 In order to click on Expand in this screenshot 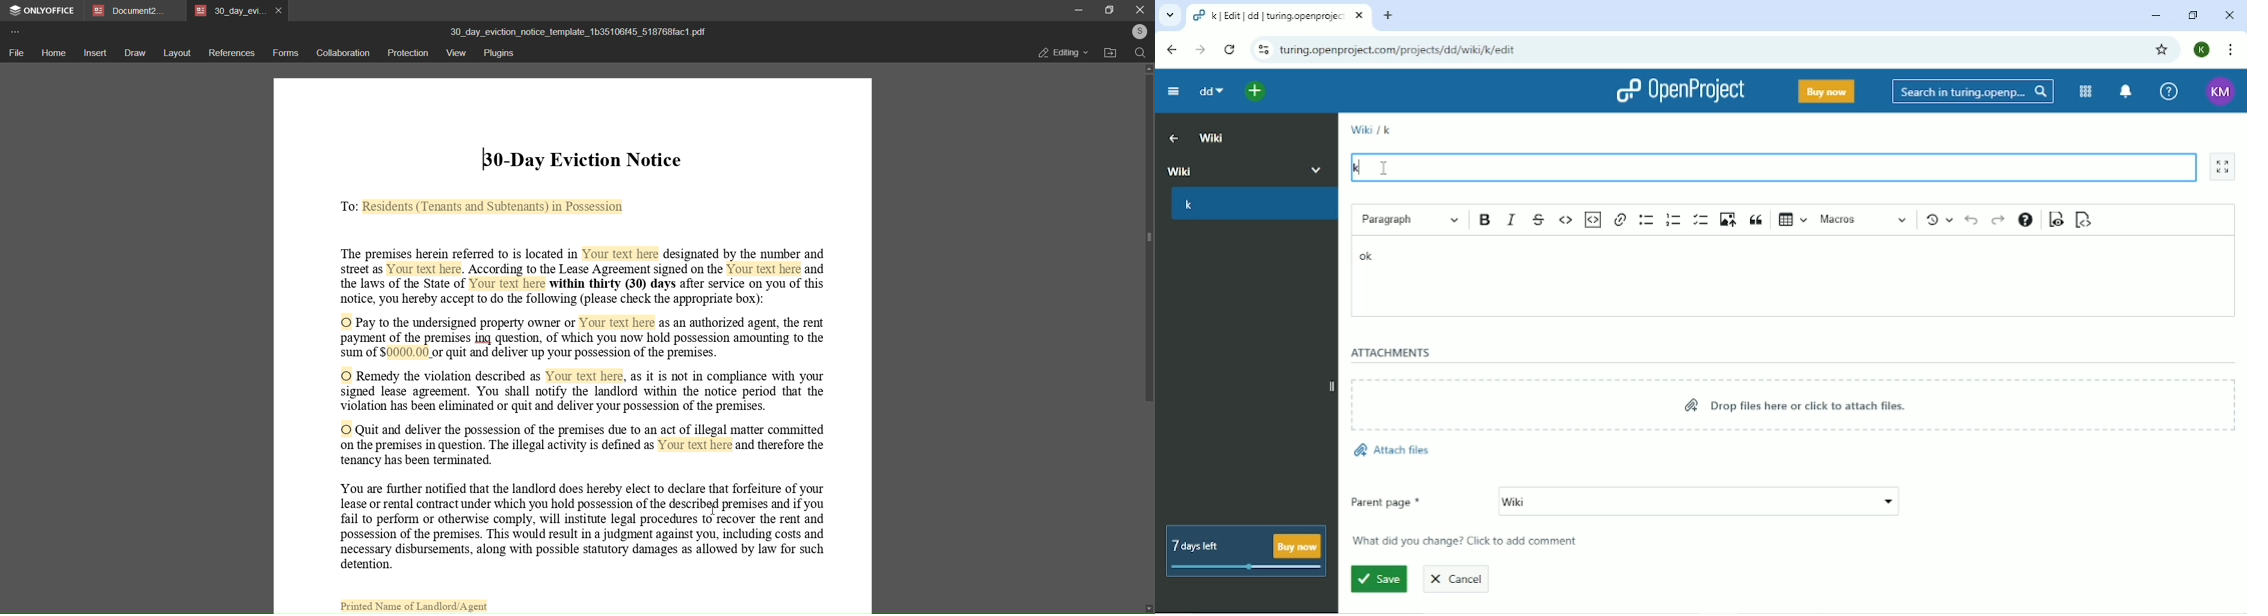, I will do `click(1331, 385)`.